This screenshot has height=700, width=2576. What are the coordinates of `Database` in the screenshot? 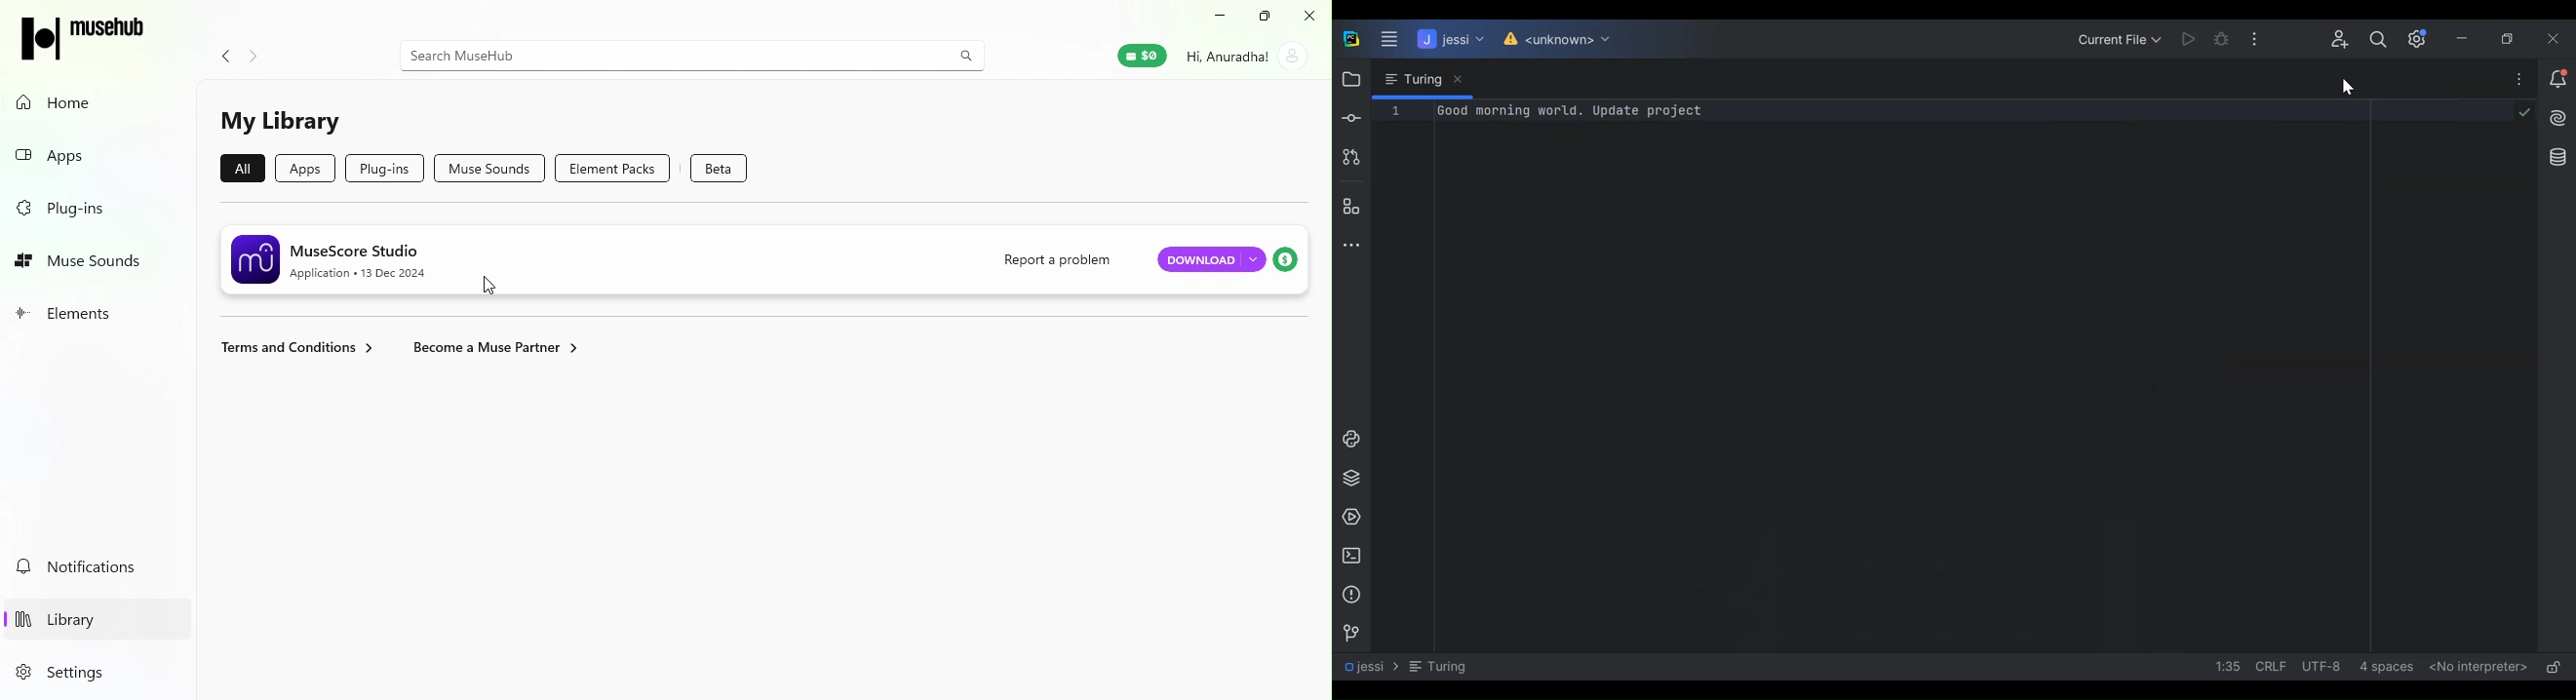 It's located at (2560, 161).